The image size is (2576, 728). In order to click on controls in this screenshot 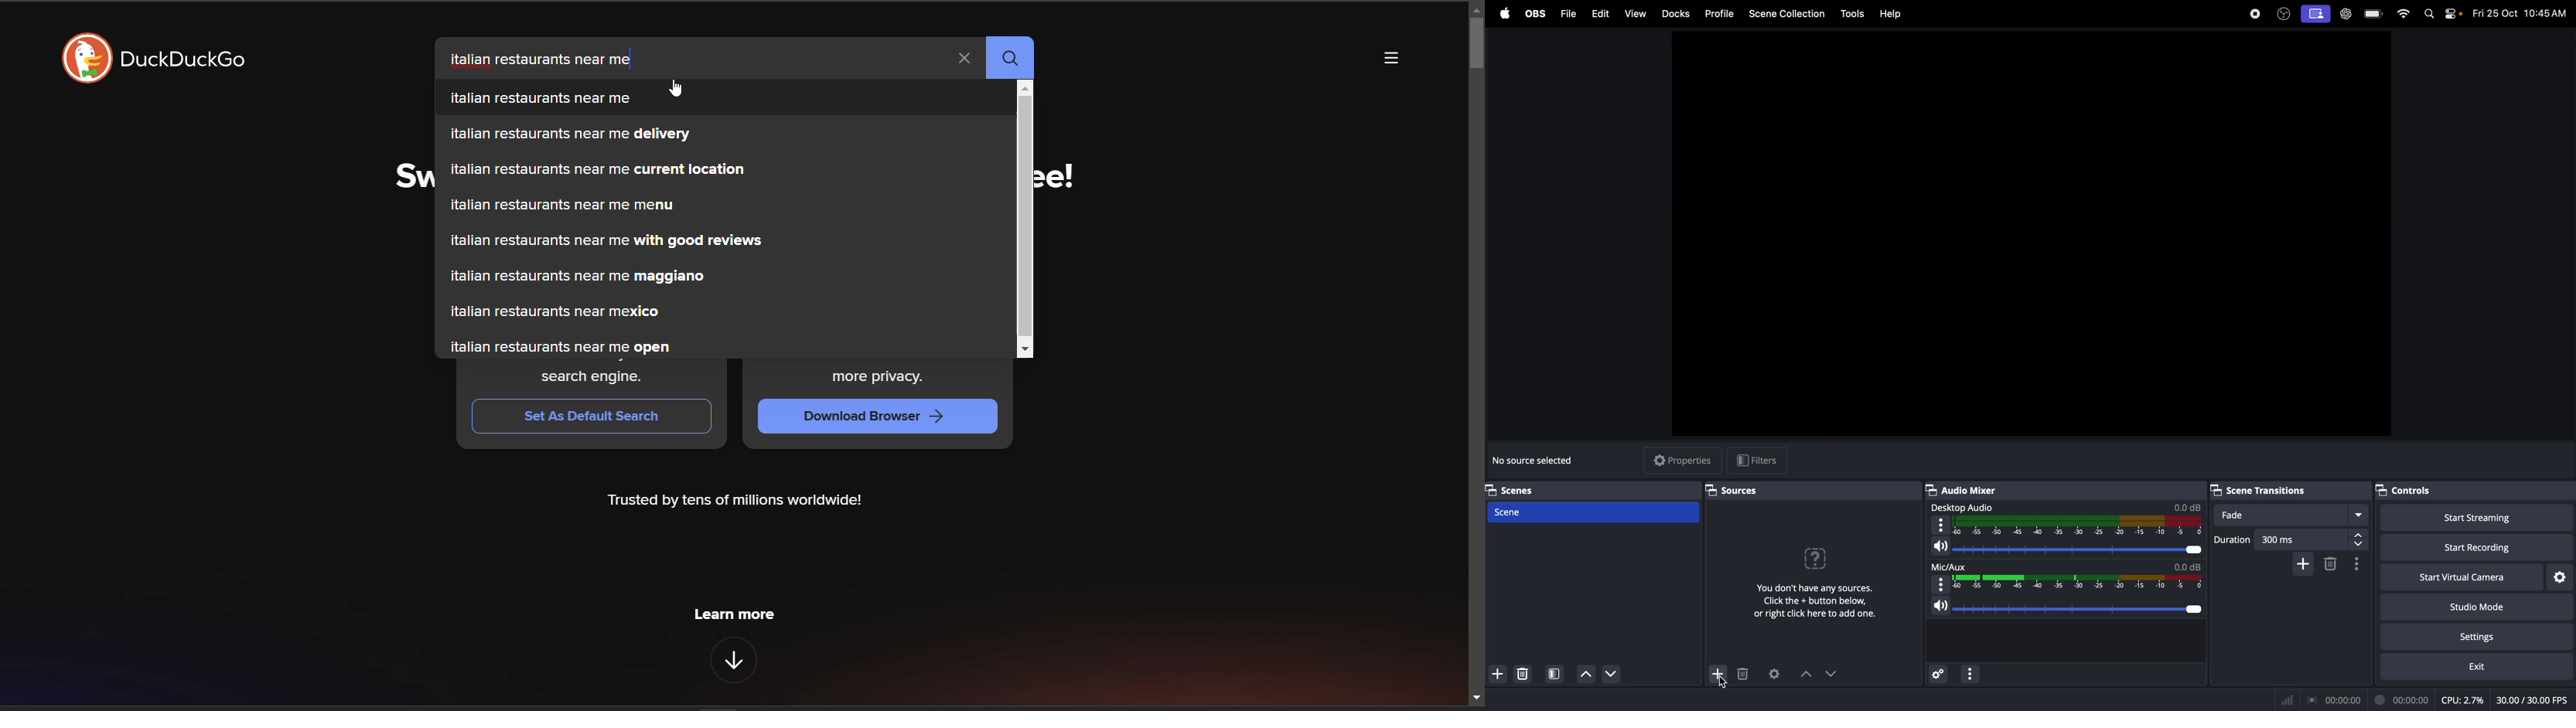, I will do `click(2404, 491)`.